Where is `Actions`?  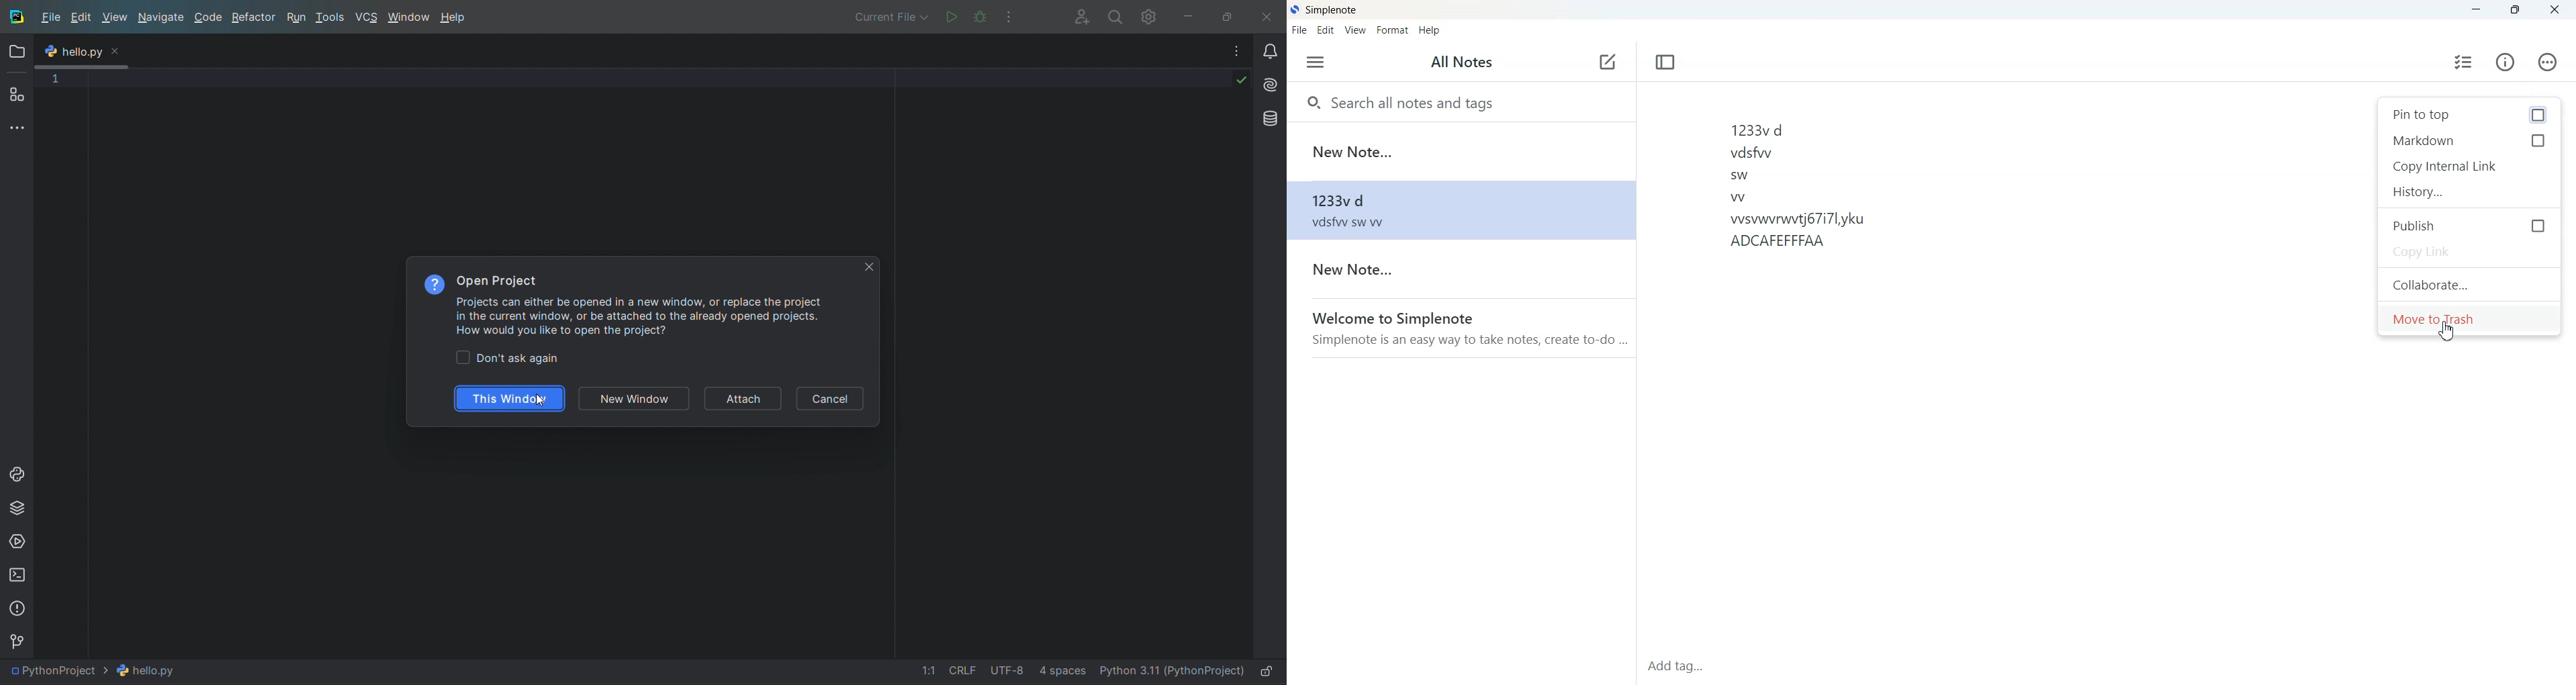 Actions is located at coordinates (2548, 62).